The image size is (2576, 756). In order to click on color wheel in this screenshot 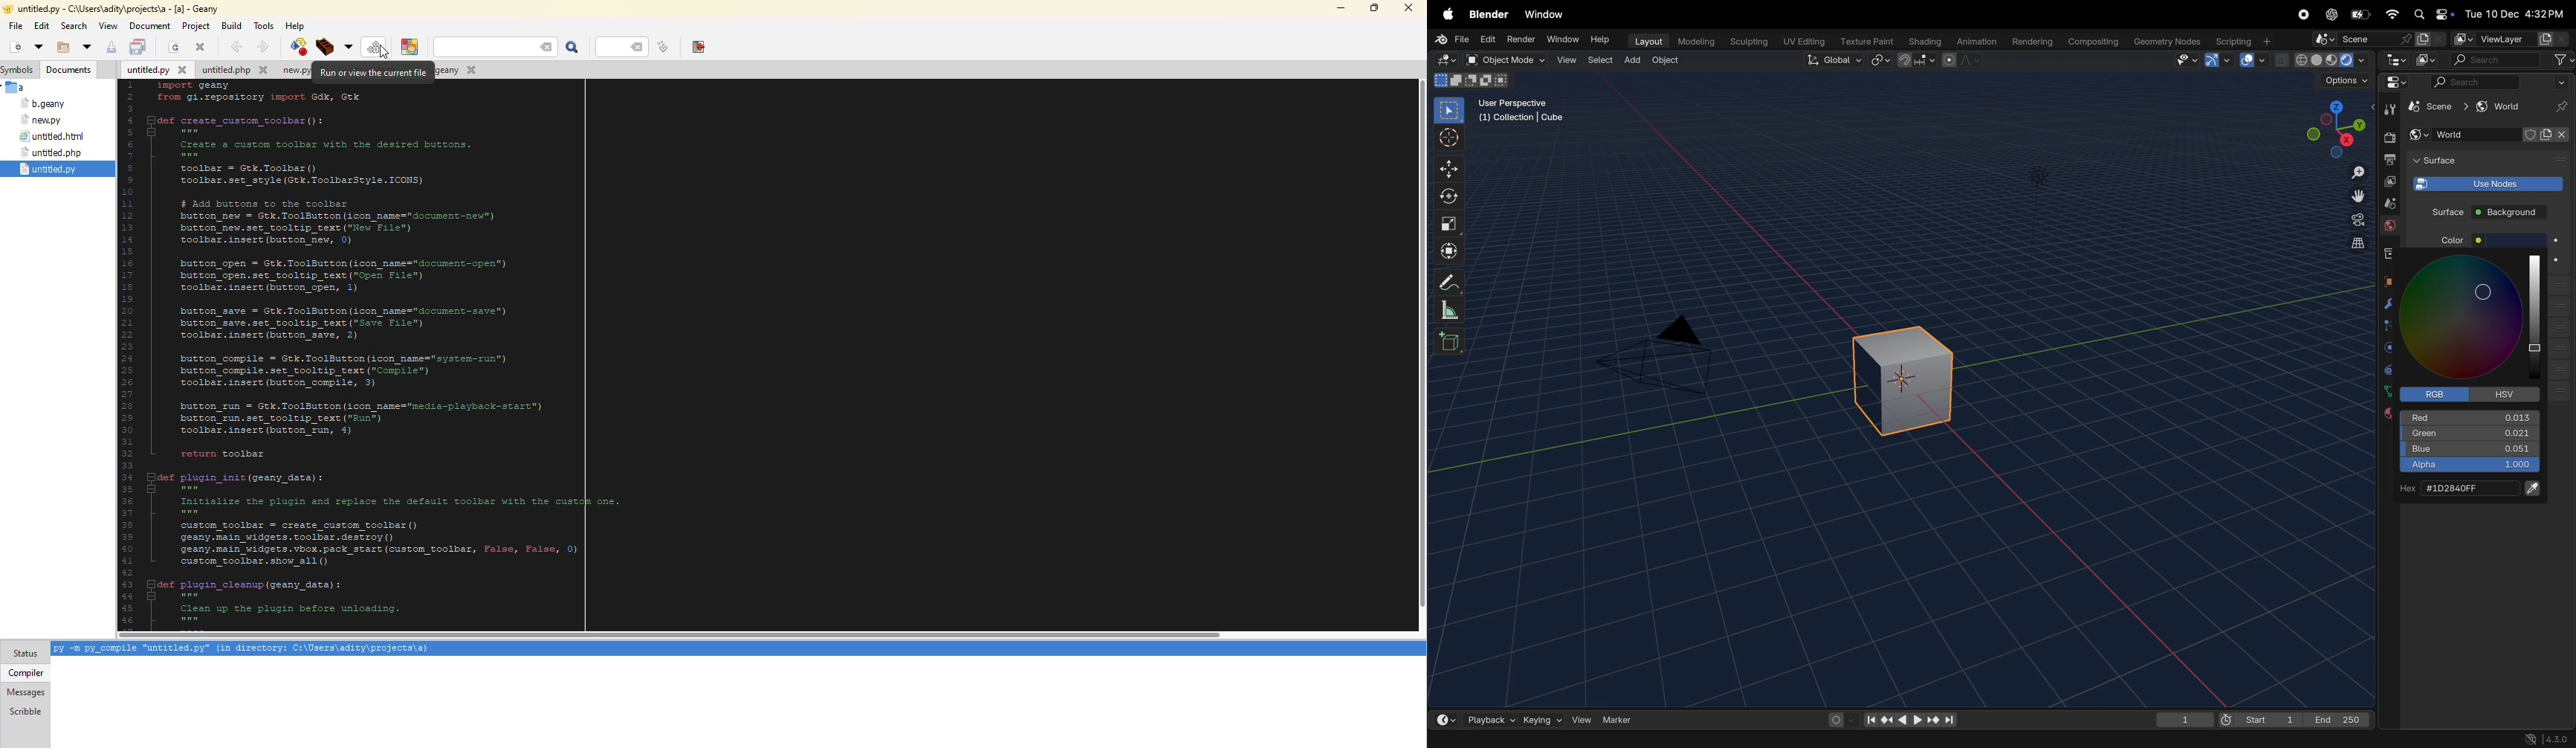, I will do `click(2477, 317)`.